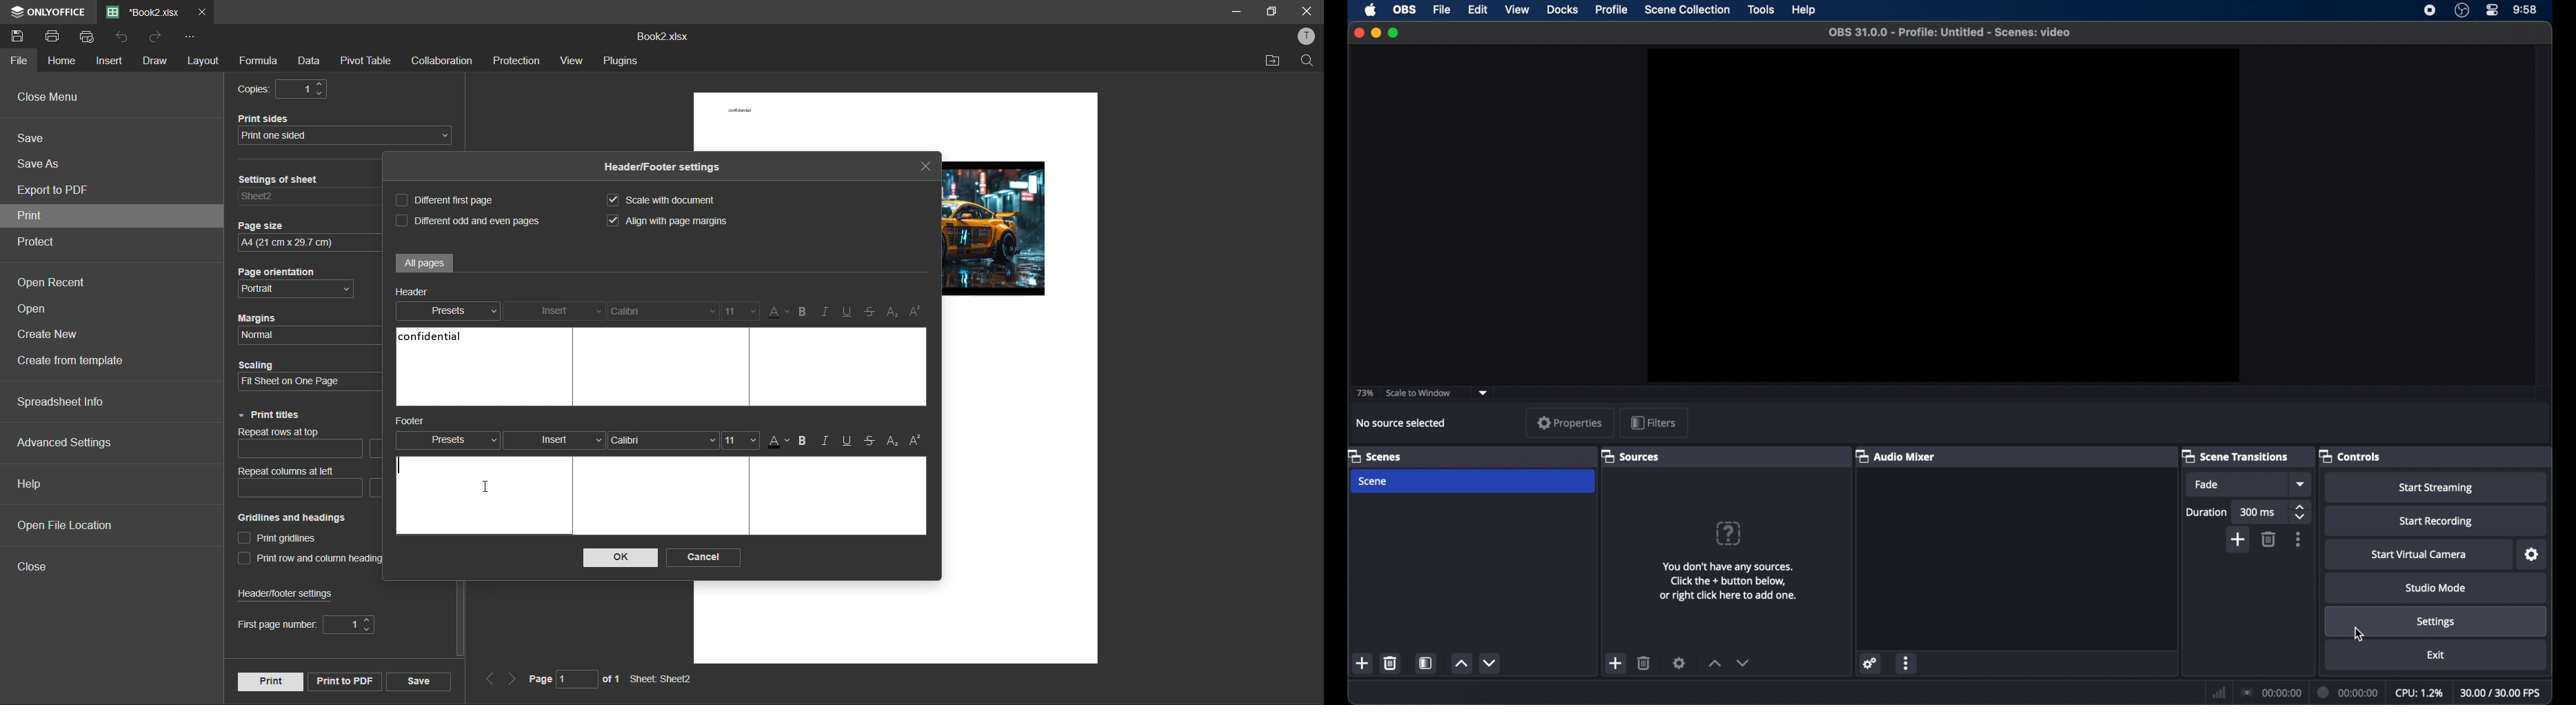 The image size is (2576, 728). Describe the element at coordinates (295, 291) in the screenshot. I see `page orientation` at that location.